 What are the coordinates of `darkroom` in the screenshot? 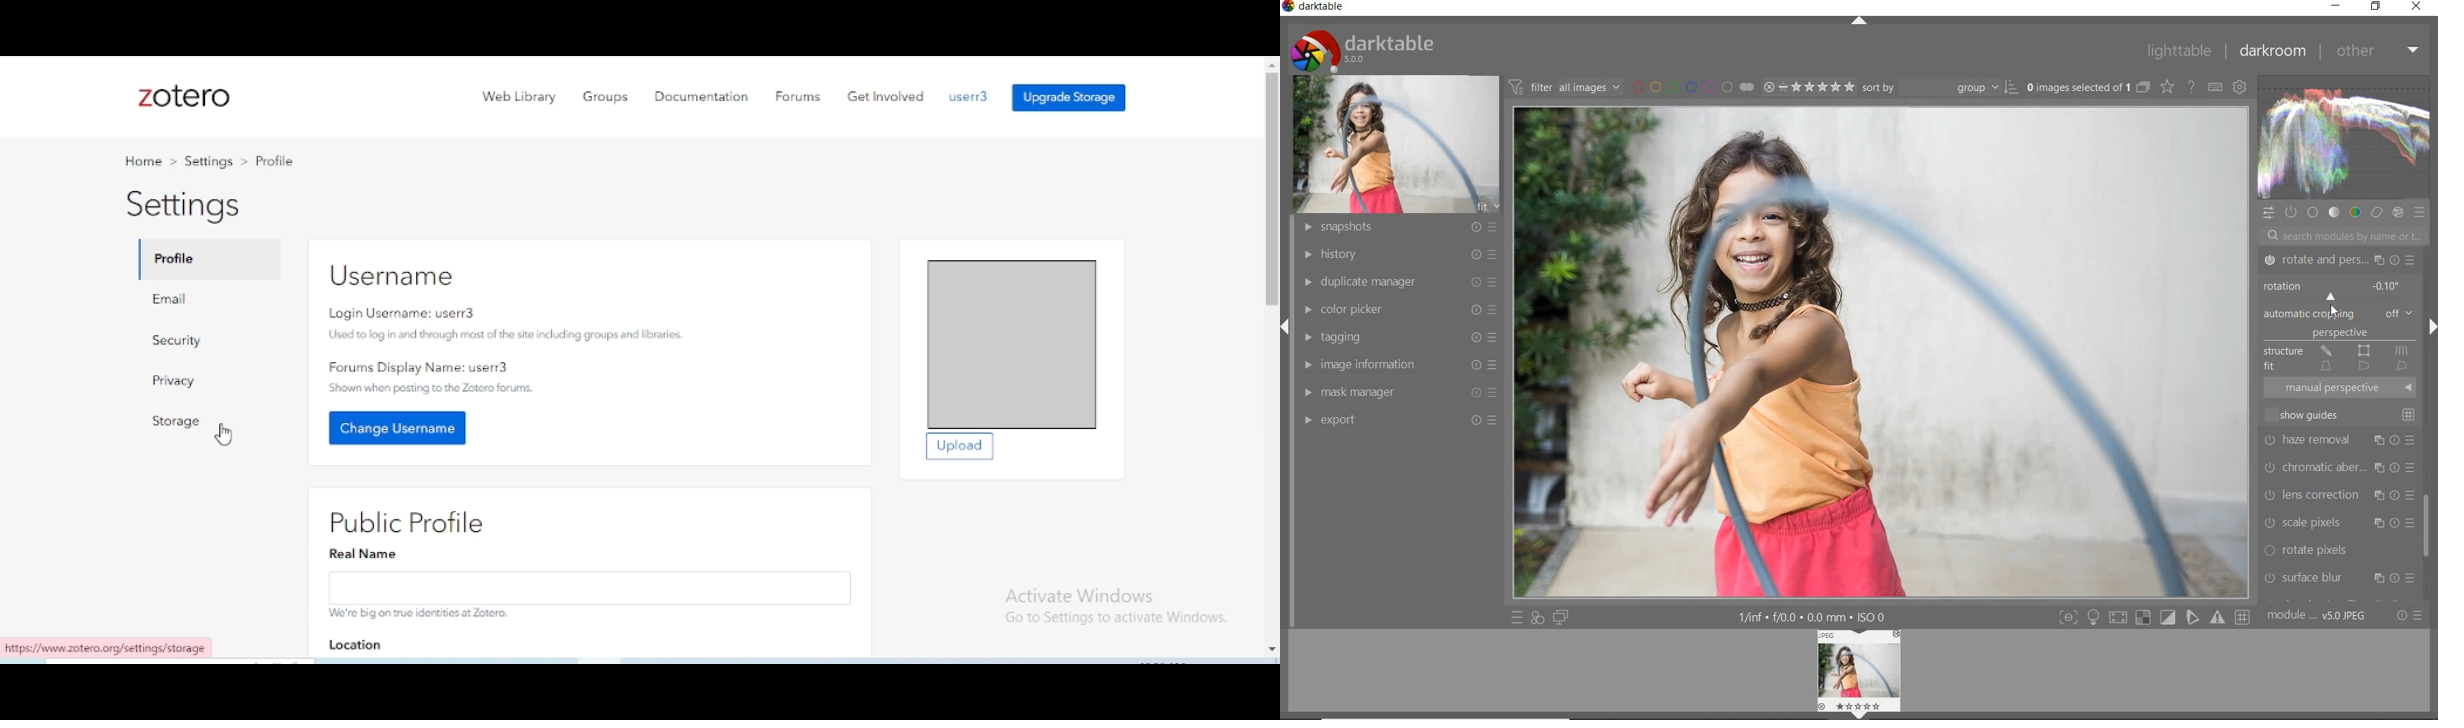 It's located at (2274, 50).